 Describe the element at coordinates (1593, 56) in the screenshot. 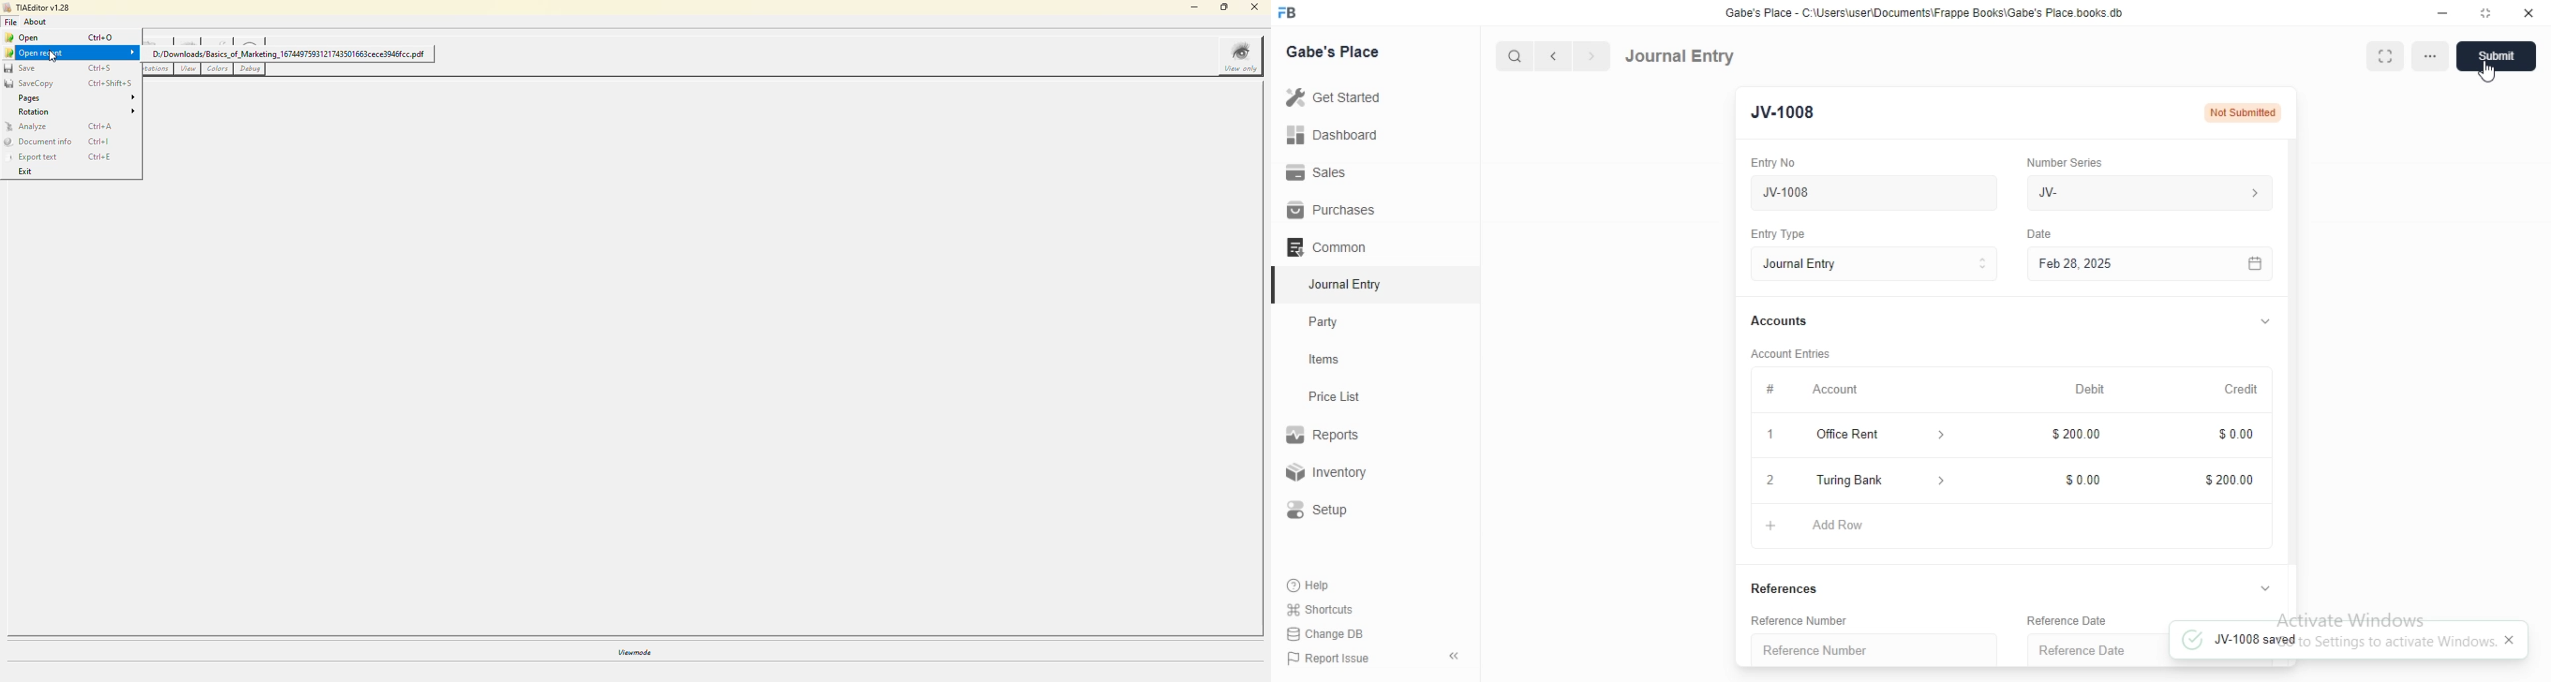

I see `forward` at that location.